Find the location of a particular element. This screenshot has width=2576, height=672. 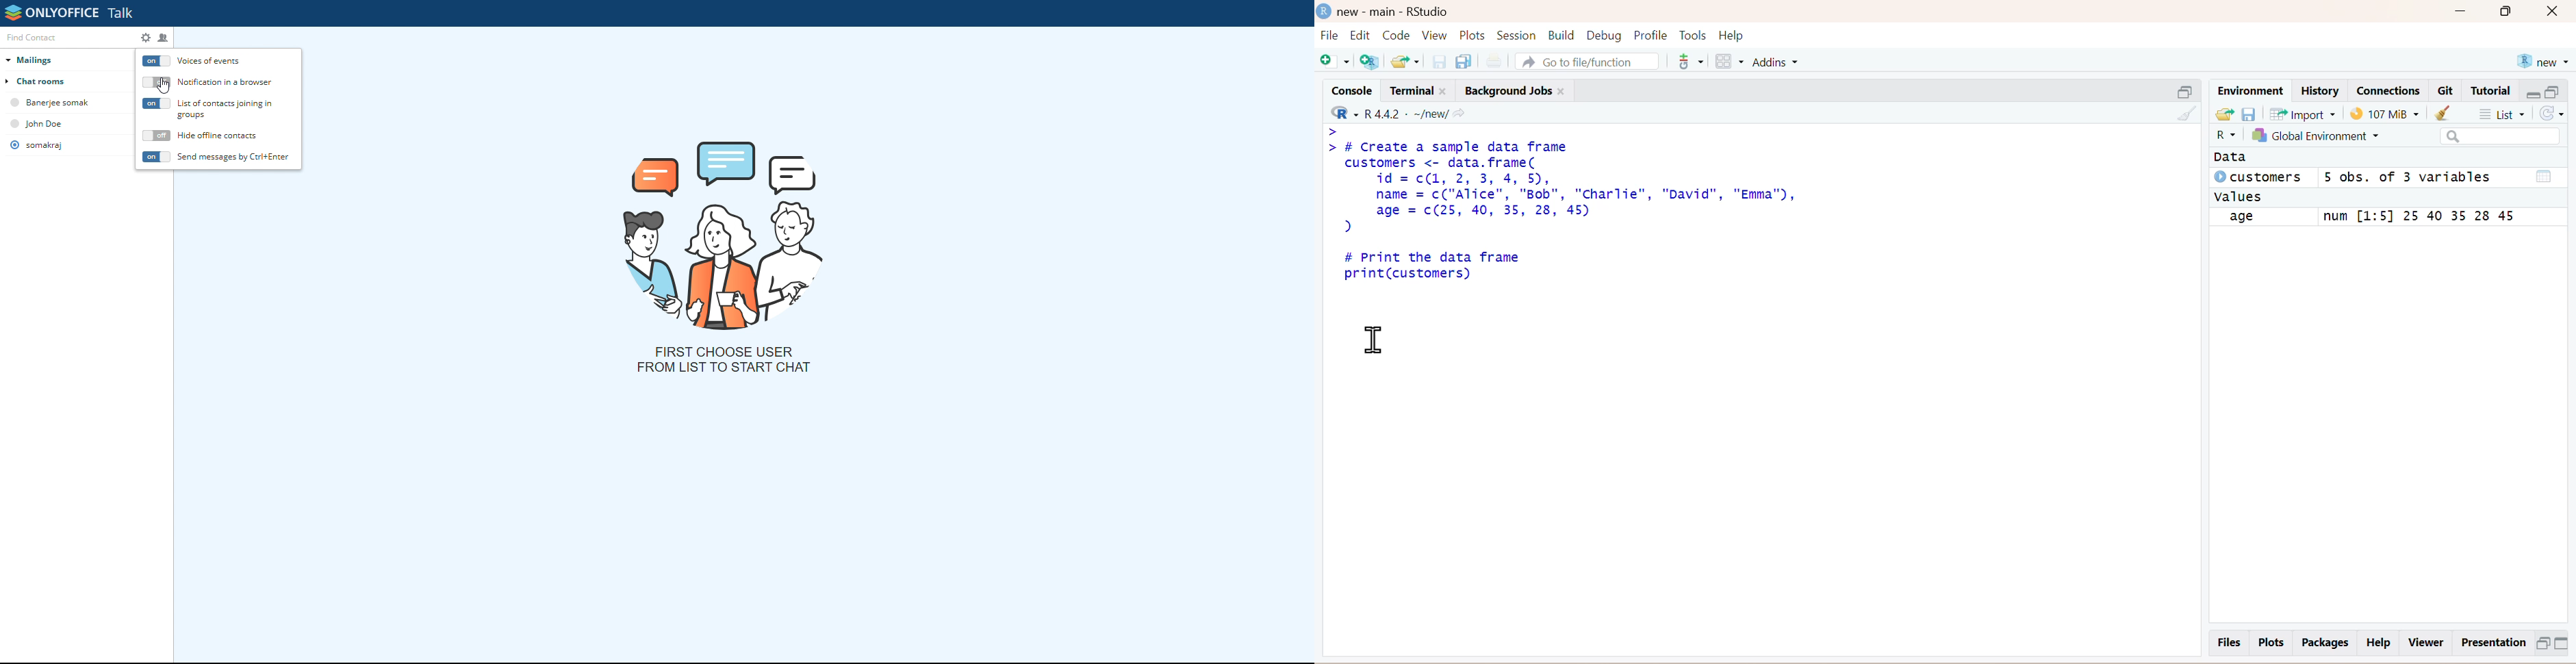

History is located at coordinates (2320, 90).